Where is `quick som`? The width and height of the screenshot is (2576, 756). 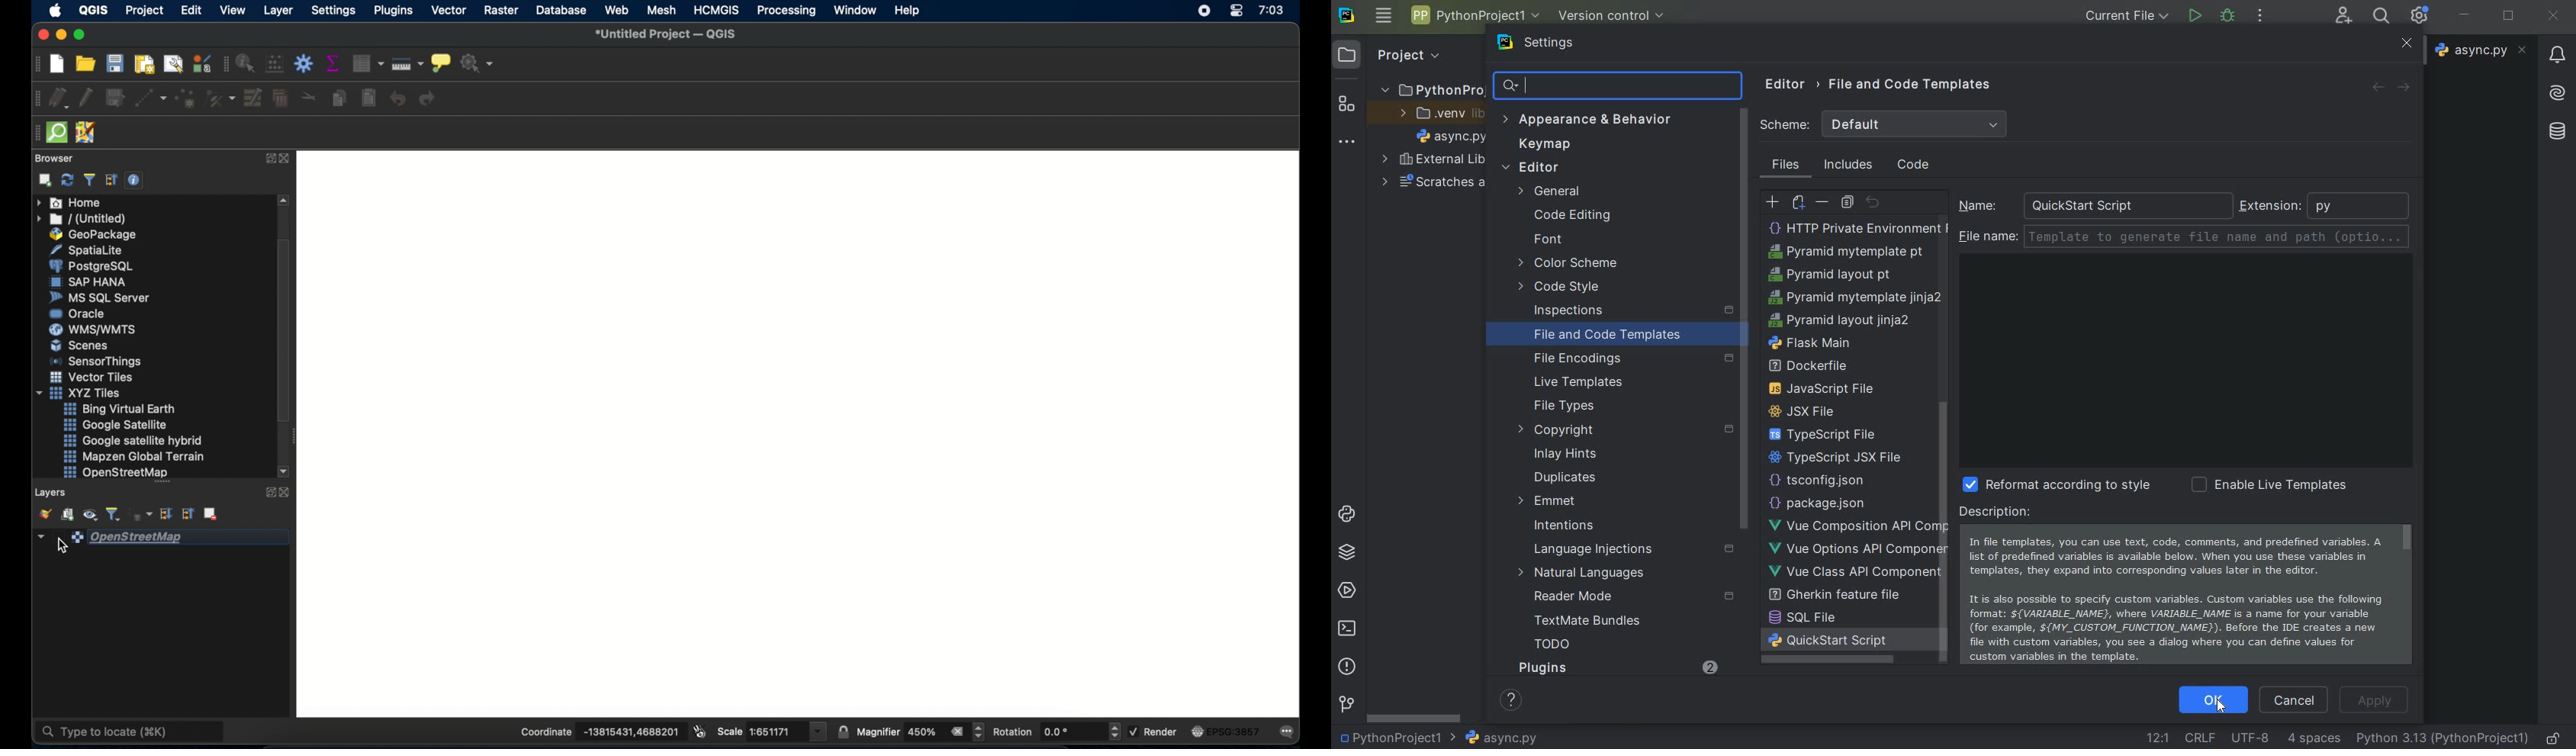 quick som is located at coordinates (58, 132).